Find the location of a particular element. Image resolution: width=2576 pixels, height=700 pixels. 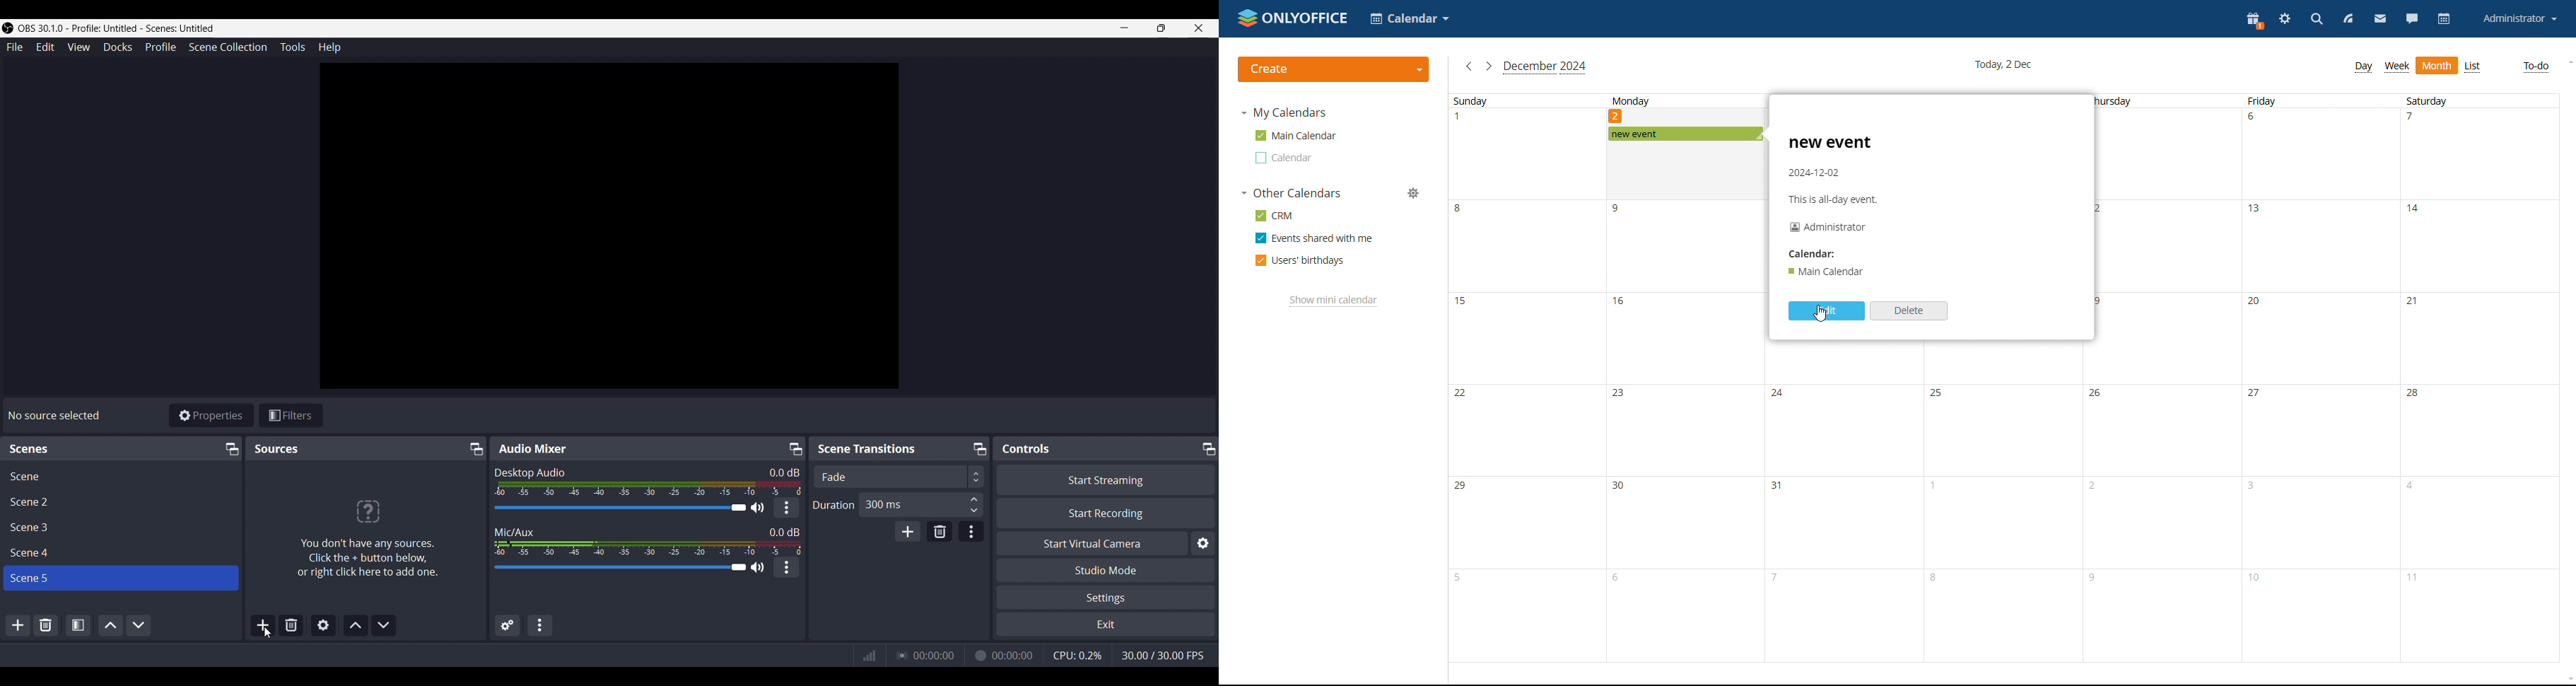

events shared with me is located at coordinates (1313, 238).